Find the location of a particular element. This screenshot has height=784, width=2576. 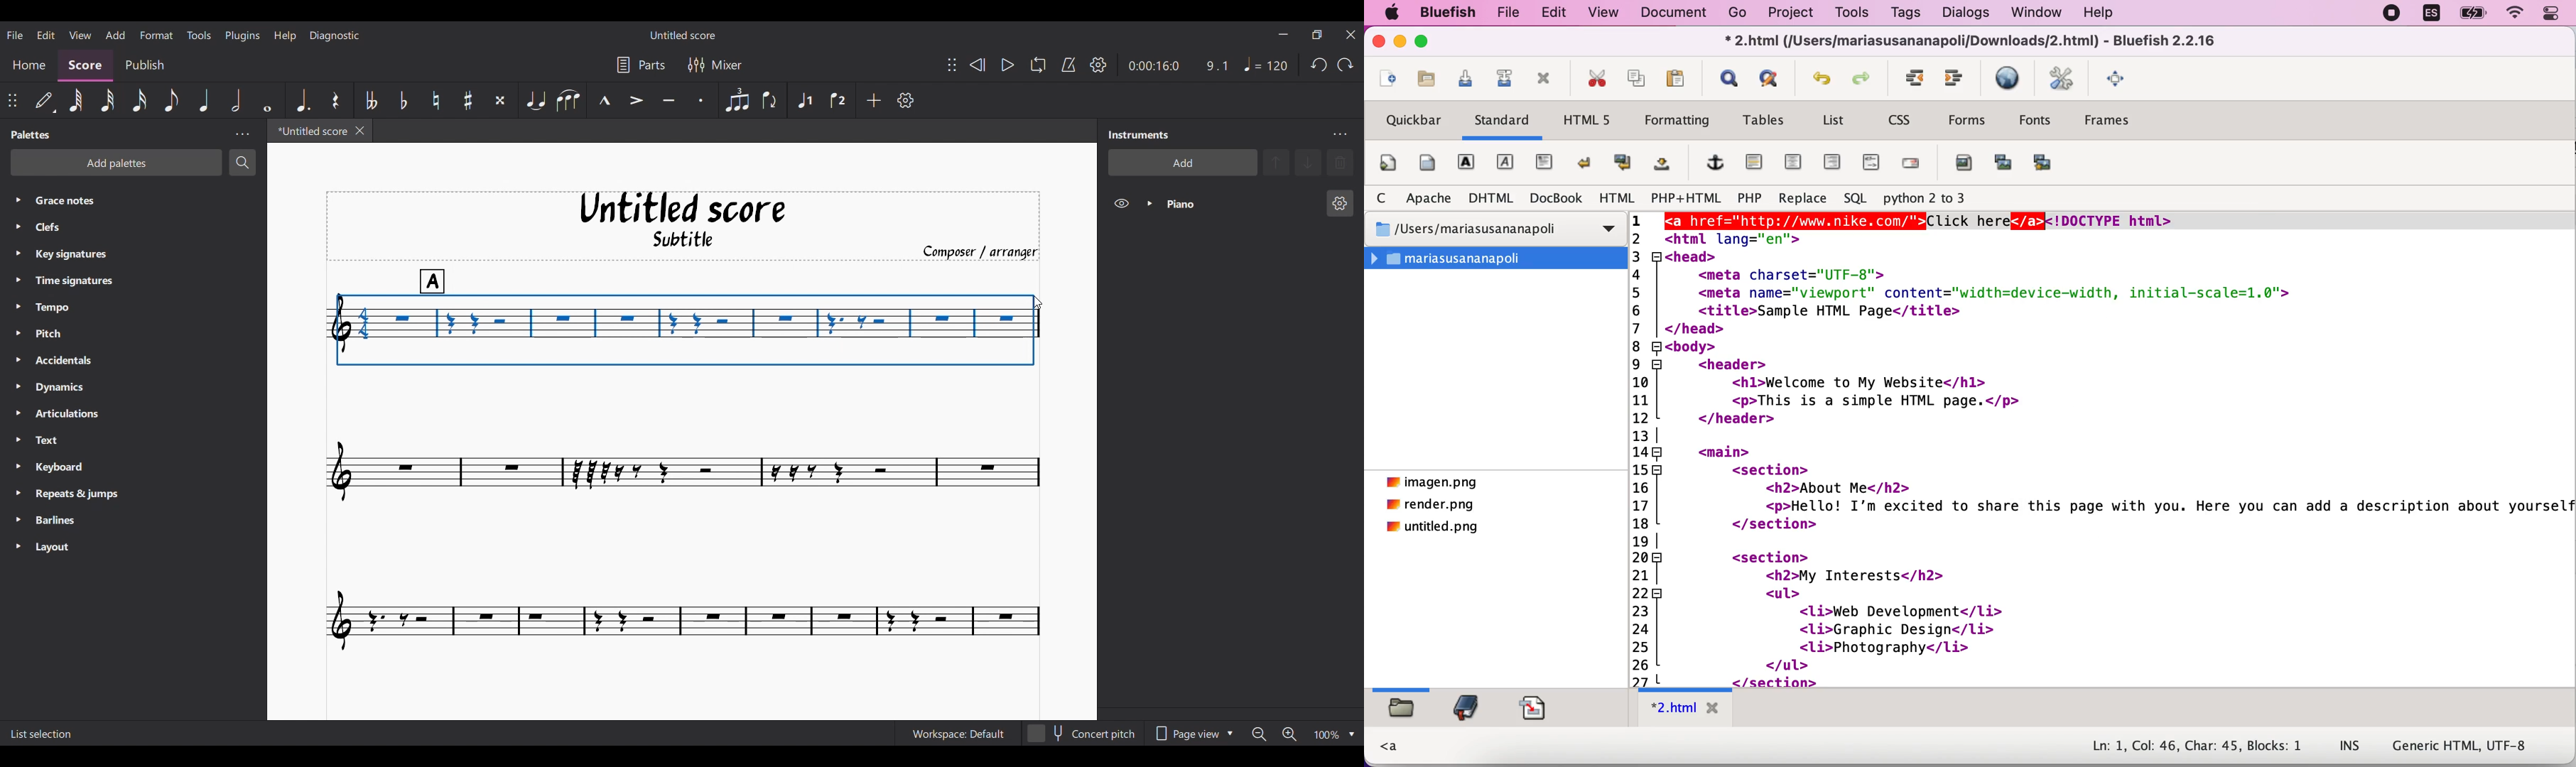

Toggle flat is located at coordinates (404, 100).